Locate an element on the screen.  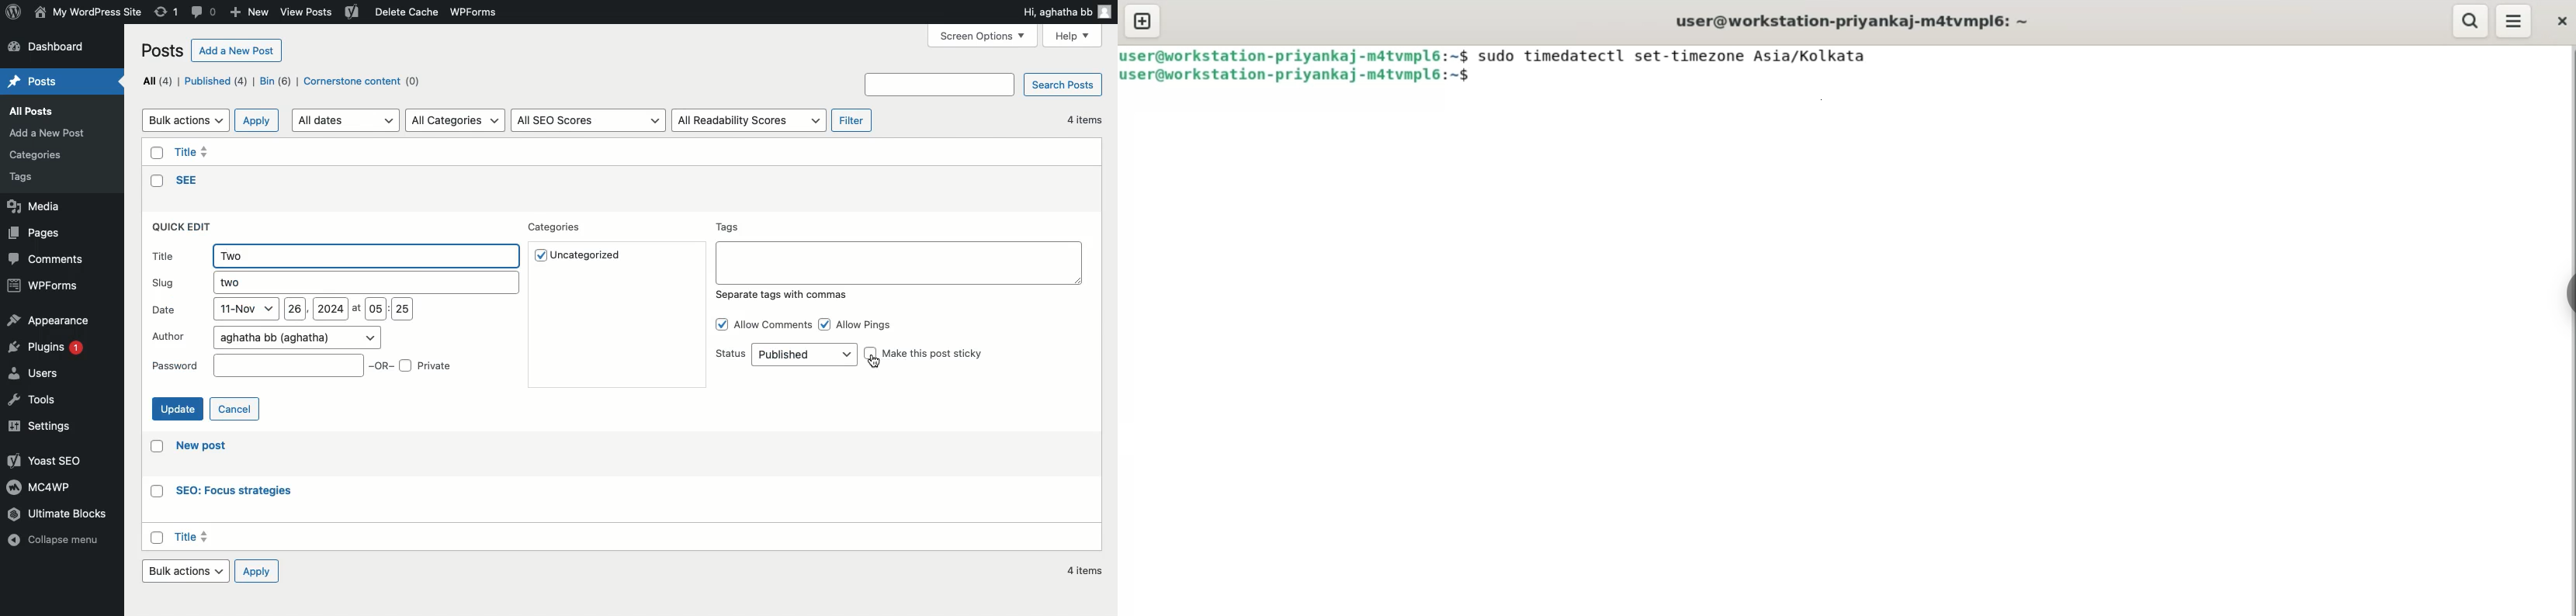
Hi user is located at coordinates (1067, 12).